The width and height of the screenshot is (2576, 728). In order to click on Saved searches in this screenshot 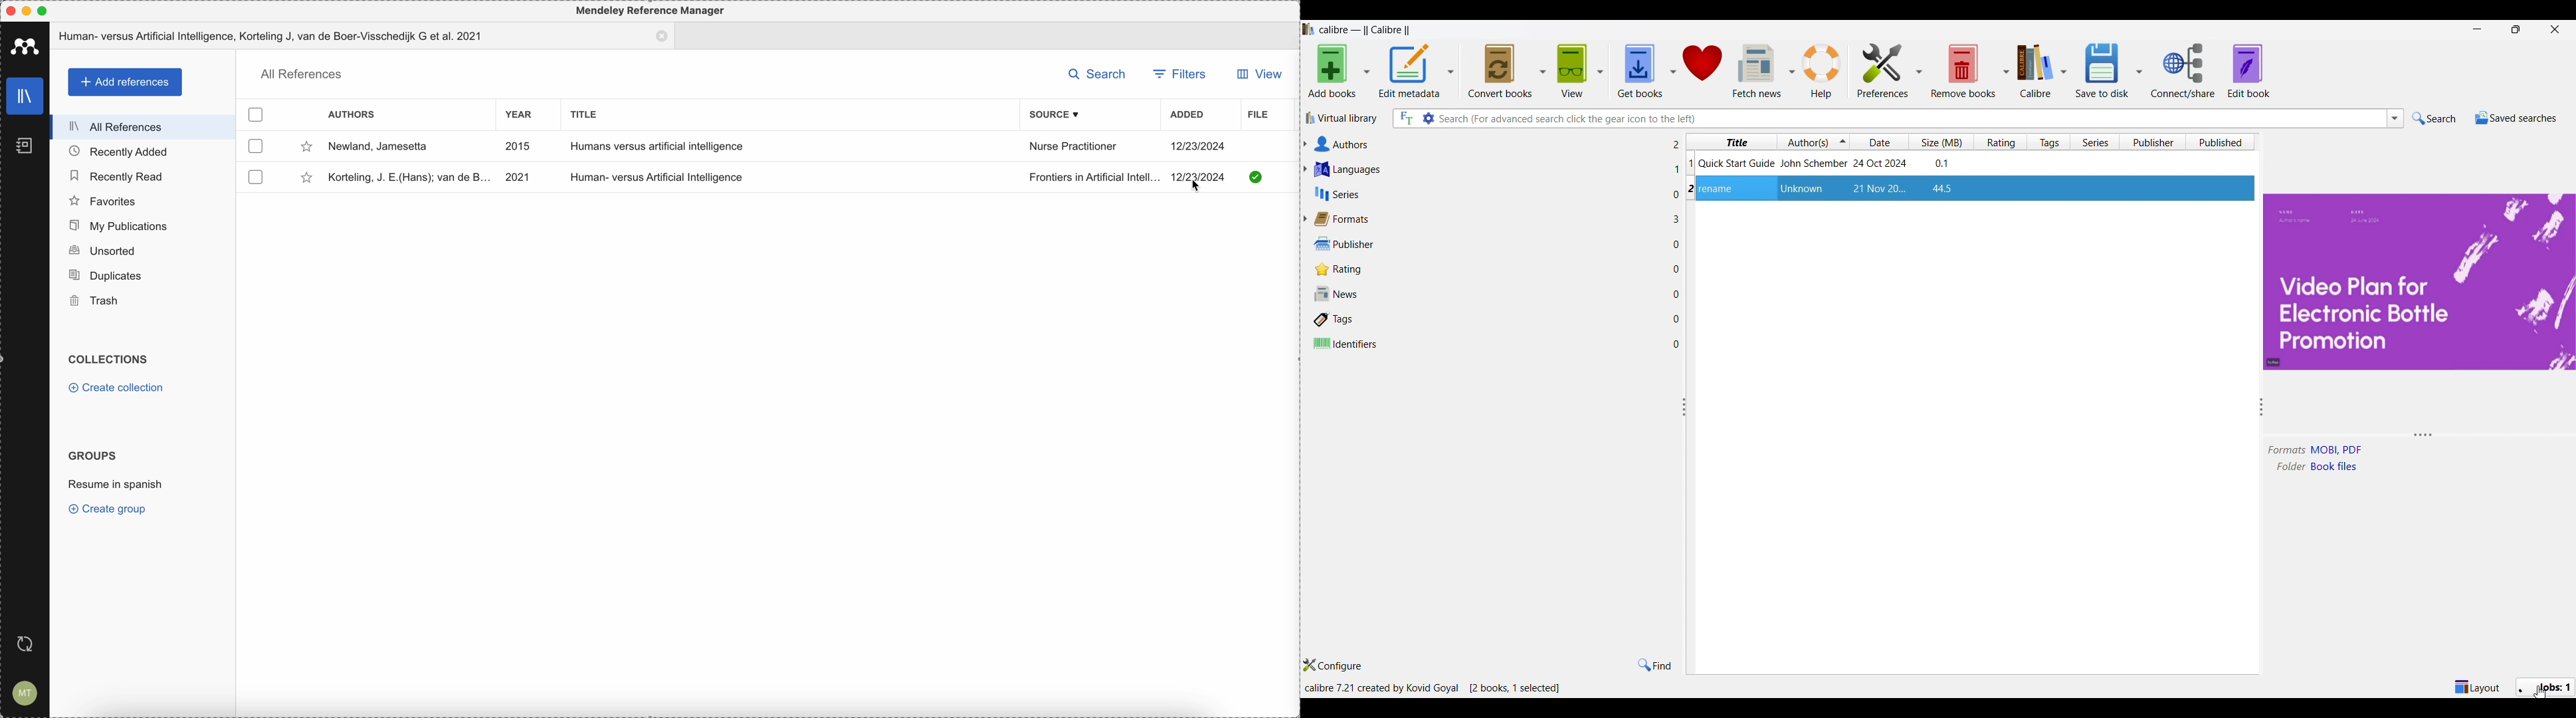, I will do `click(2516, 118)`.